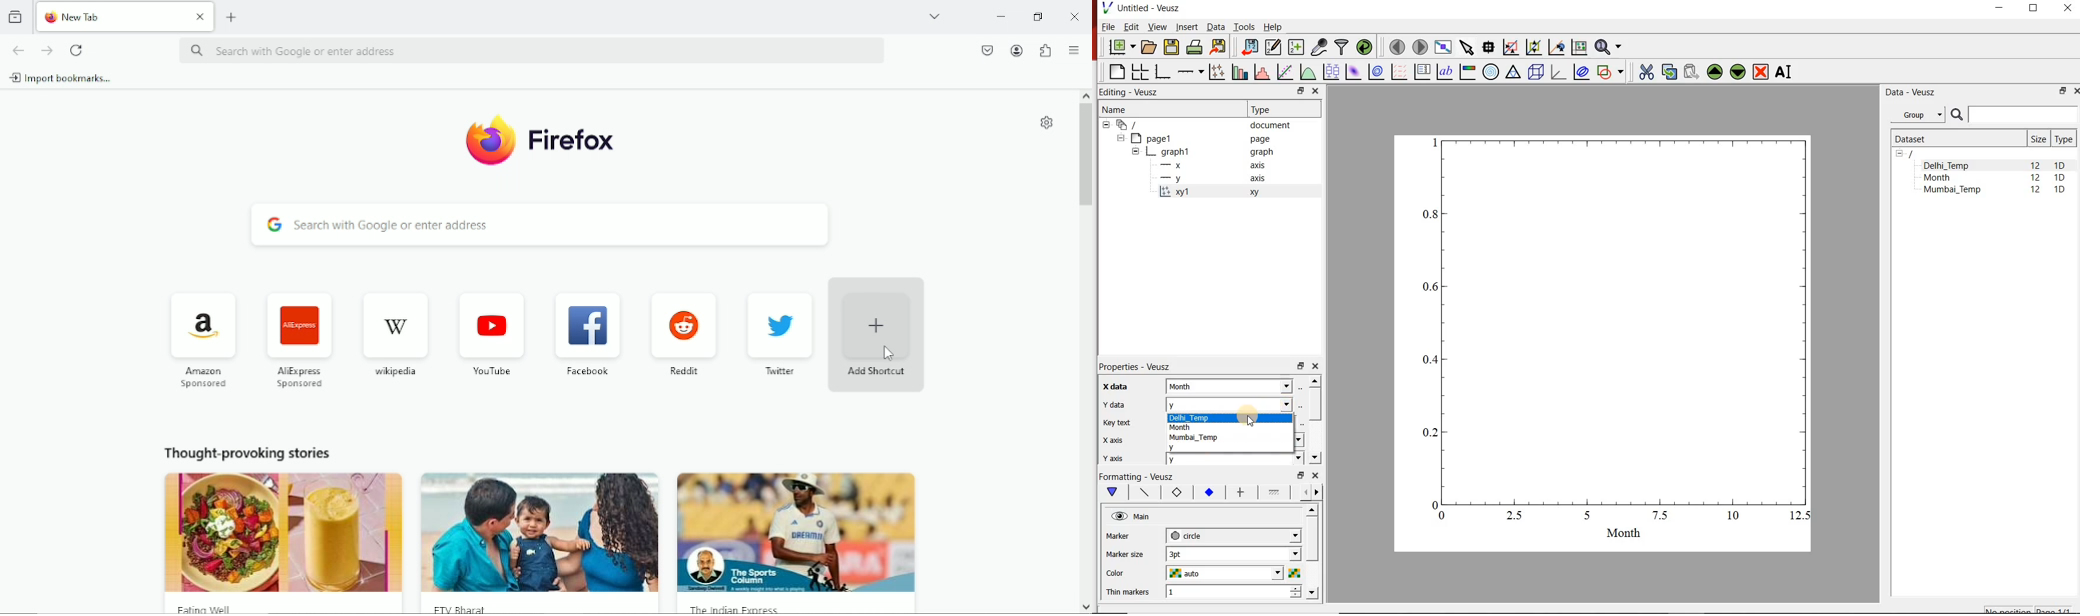 The height and width of the screenshot is (616, 2100). What do you see at coordinates (588, 333) in the screenshot?
I see `facebook` at bounding box center [588, 333].